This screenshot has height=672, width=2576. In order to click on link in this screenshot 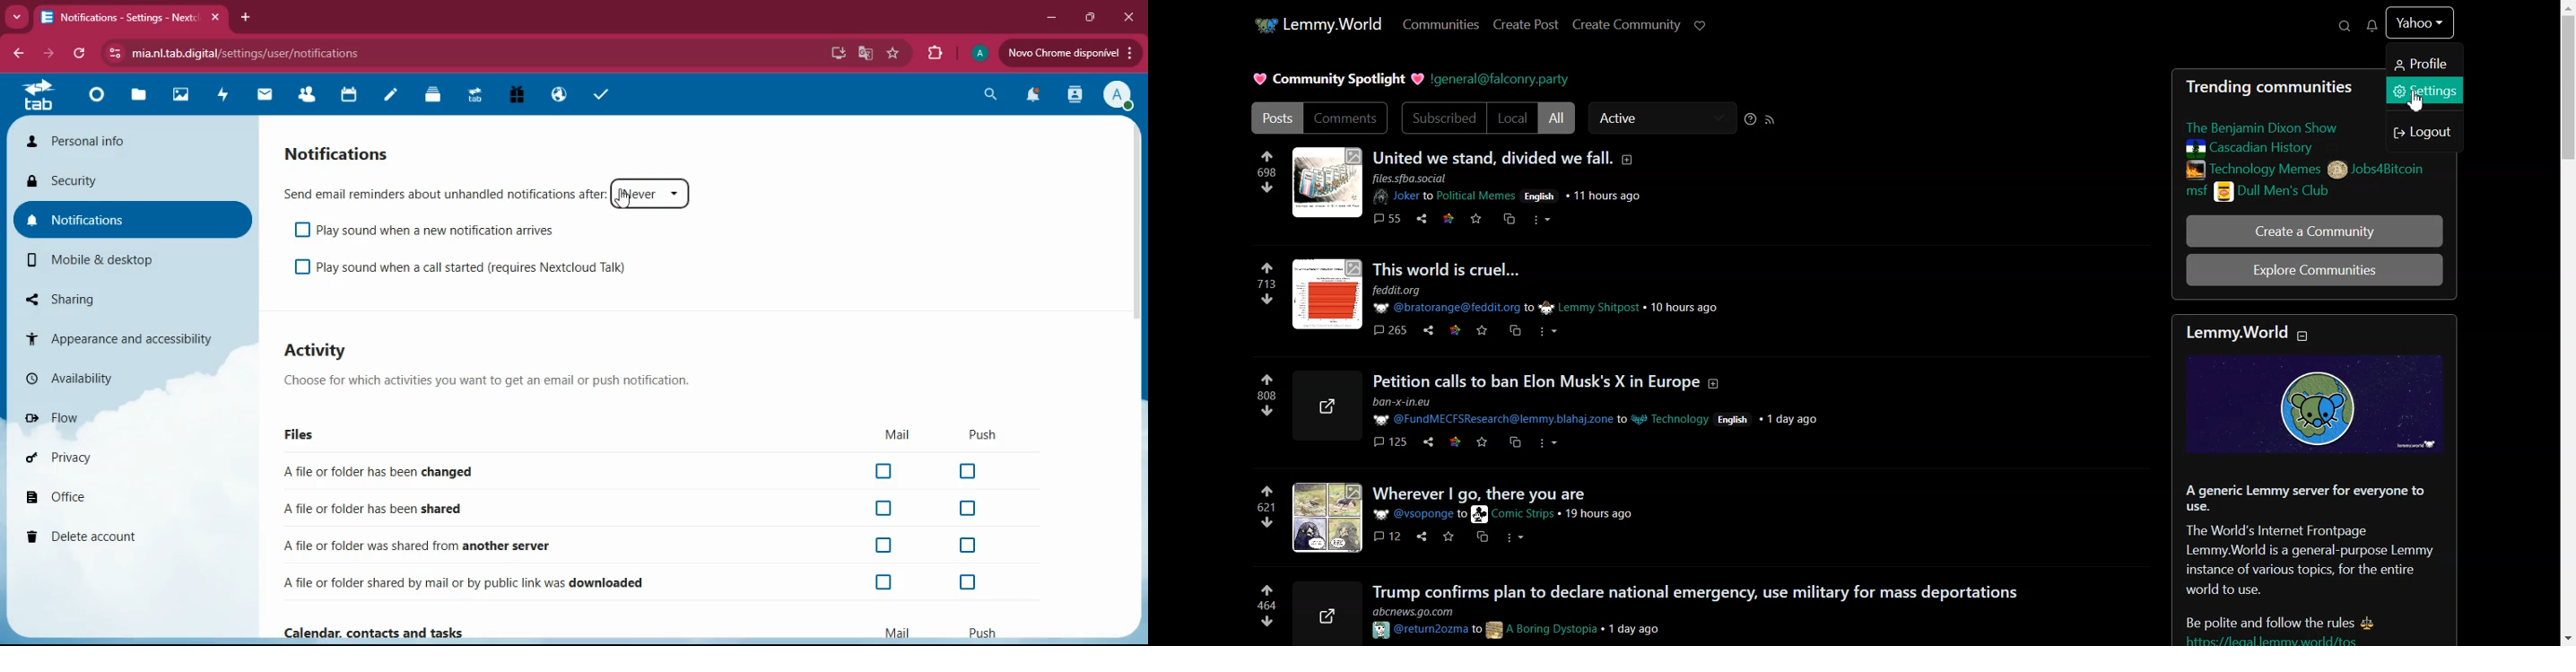, I will do `click(1506, 219)`.